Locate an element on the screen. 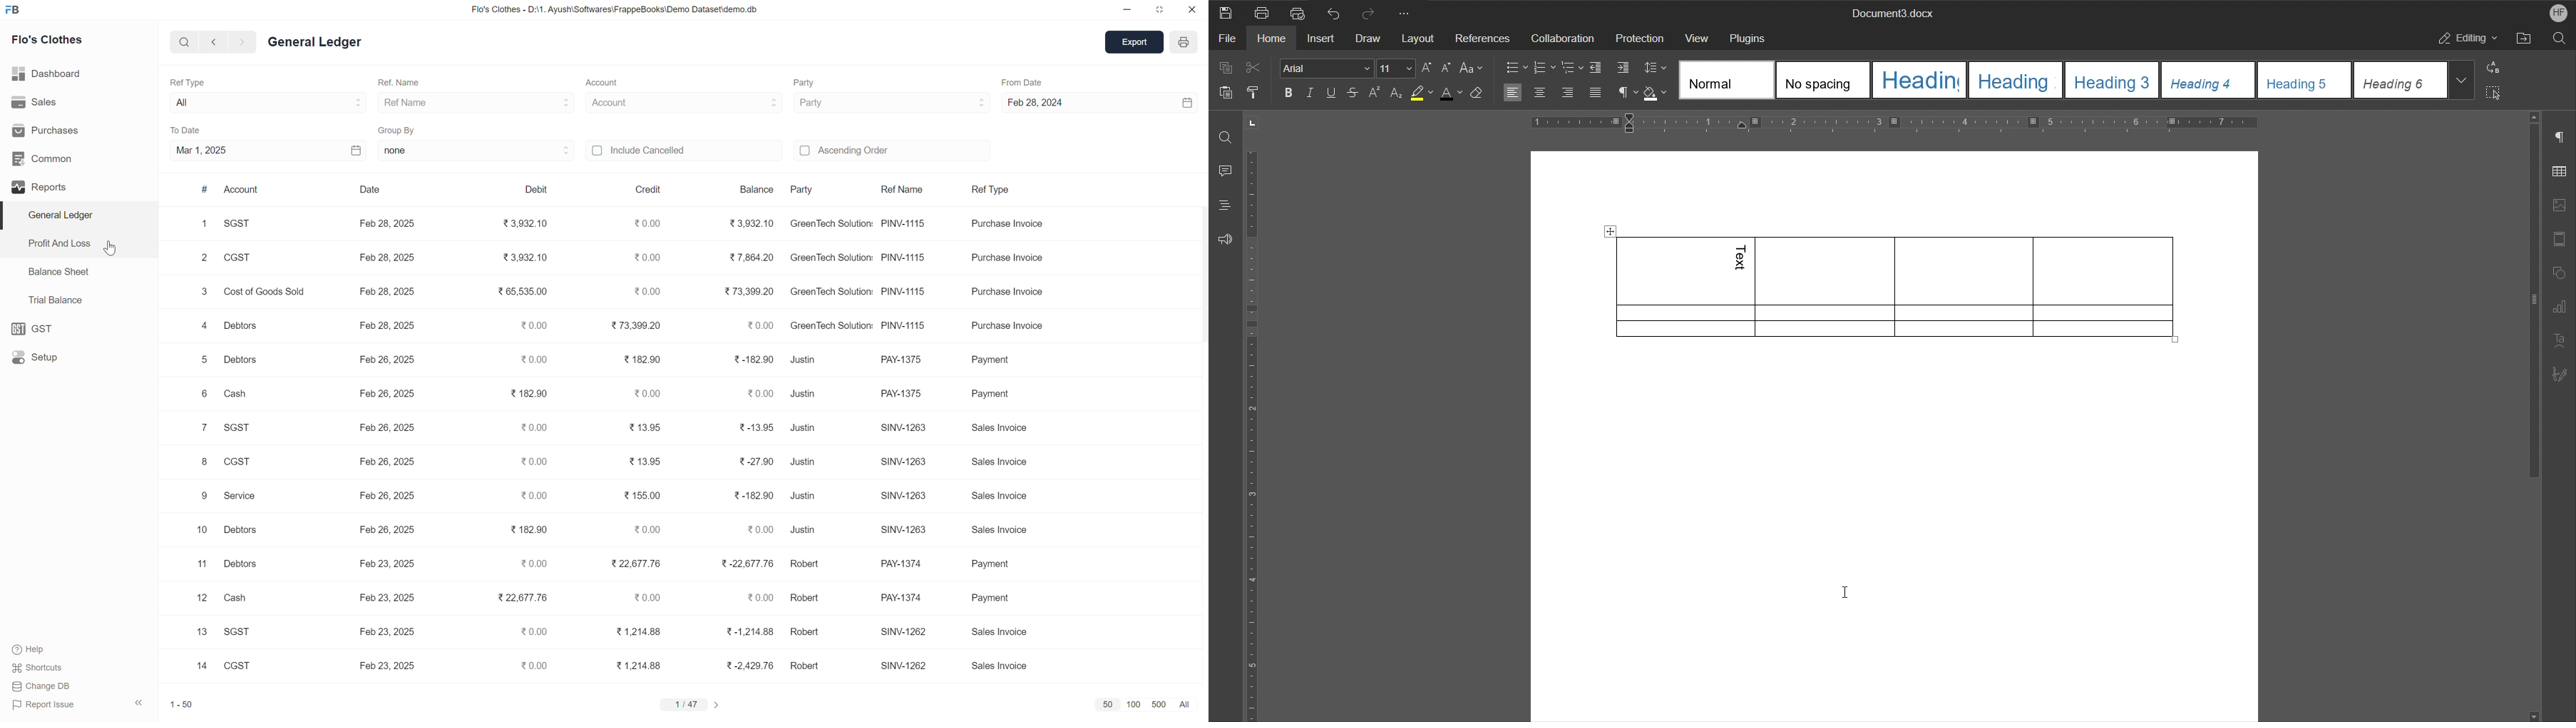  Highlight is located at coordinates (1422, 92).